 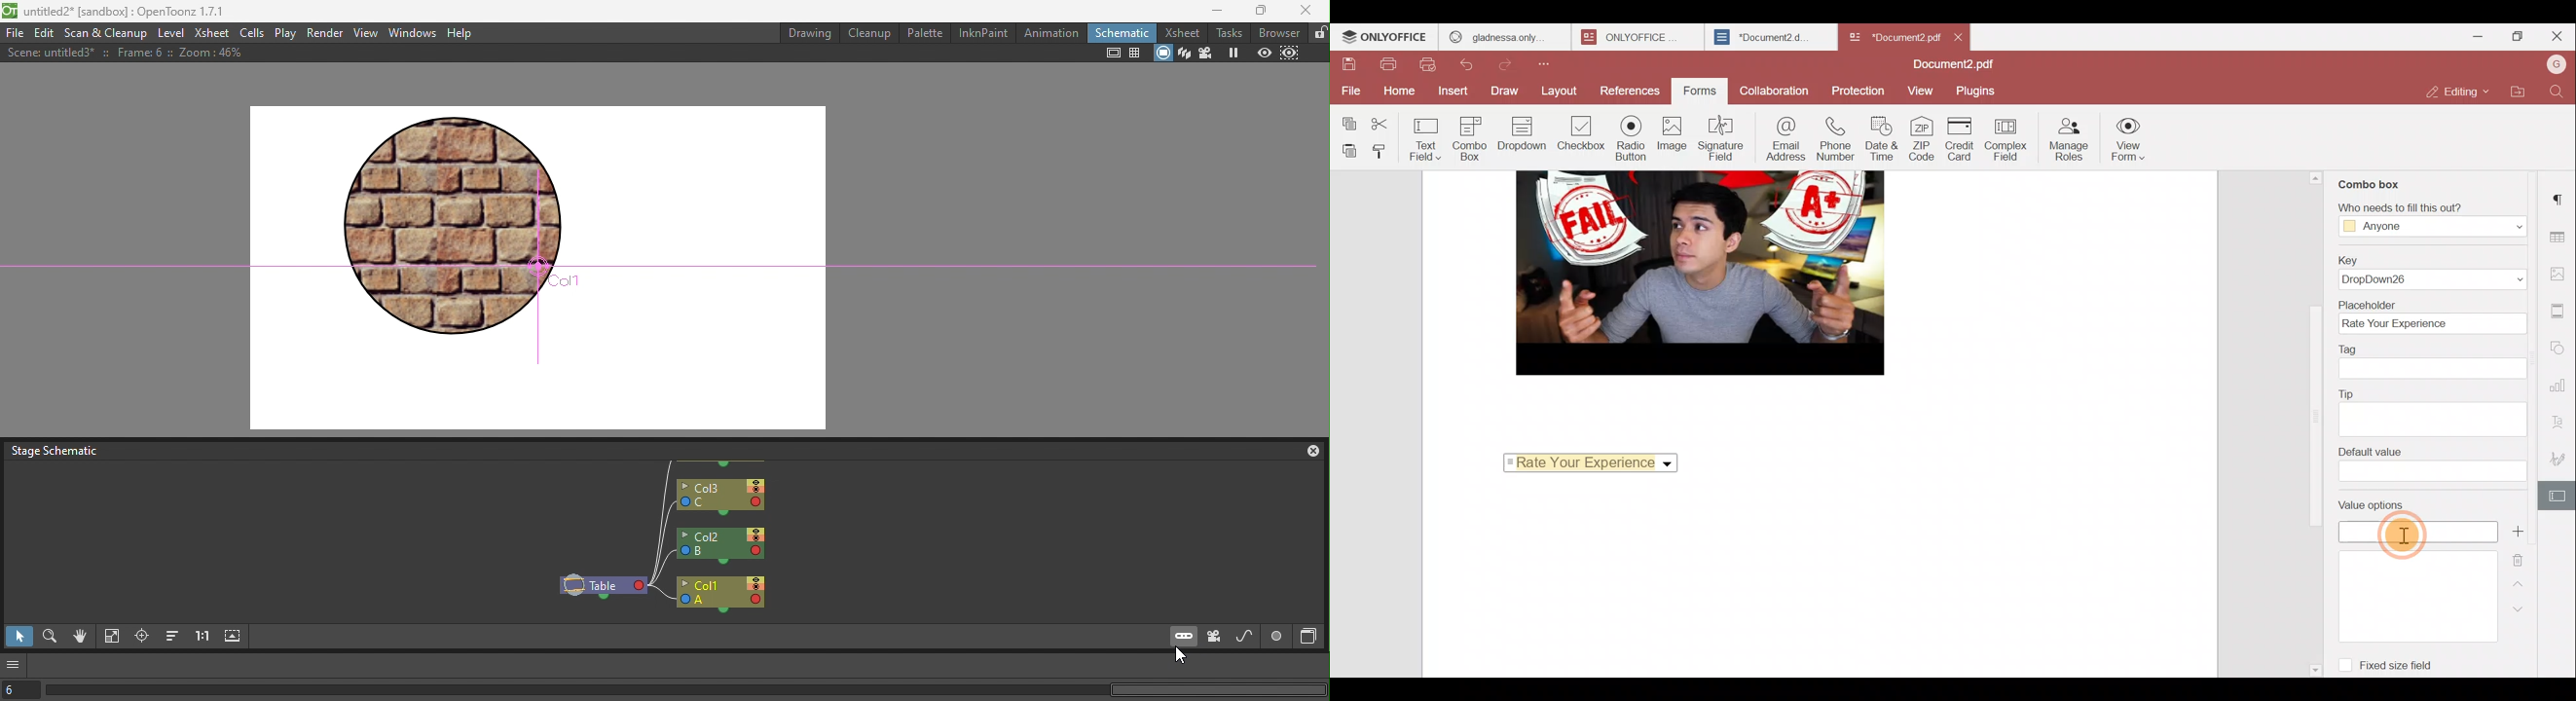 I want to click on Col3: C, so click(x=721, y=497).